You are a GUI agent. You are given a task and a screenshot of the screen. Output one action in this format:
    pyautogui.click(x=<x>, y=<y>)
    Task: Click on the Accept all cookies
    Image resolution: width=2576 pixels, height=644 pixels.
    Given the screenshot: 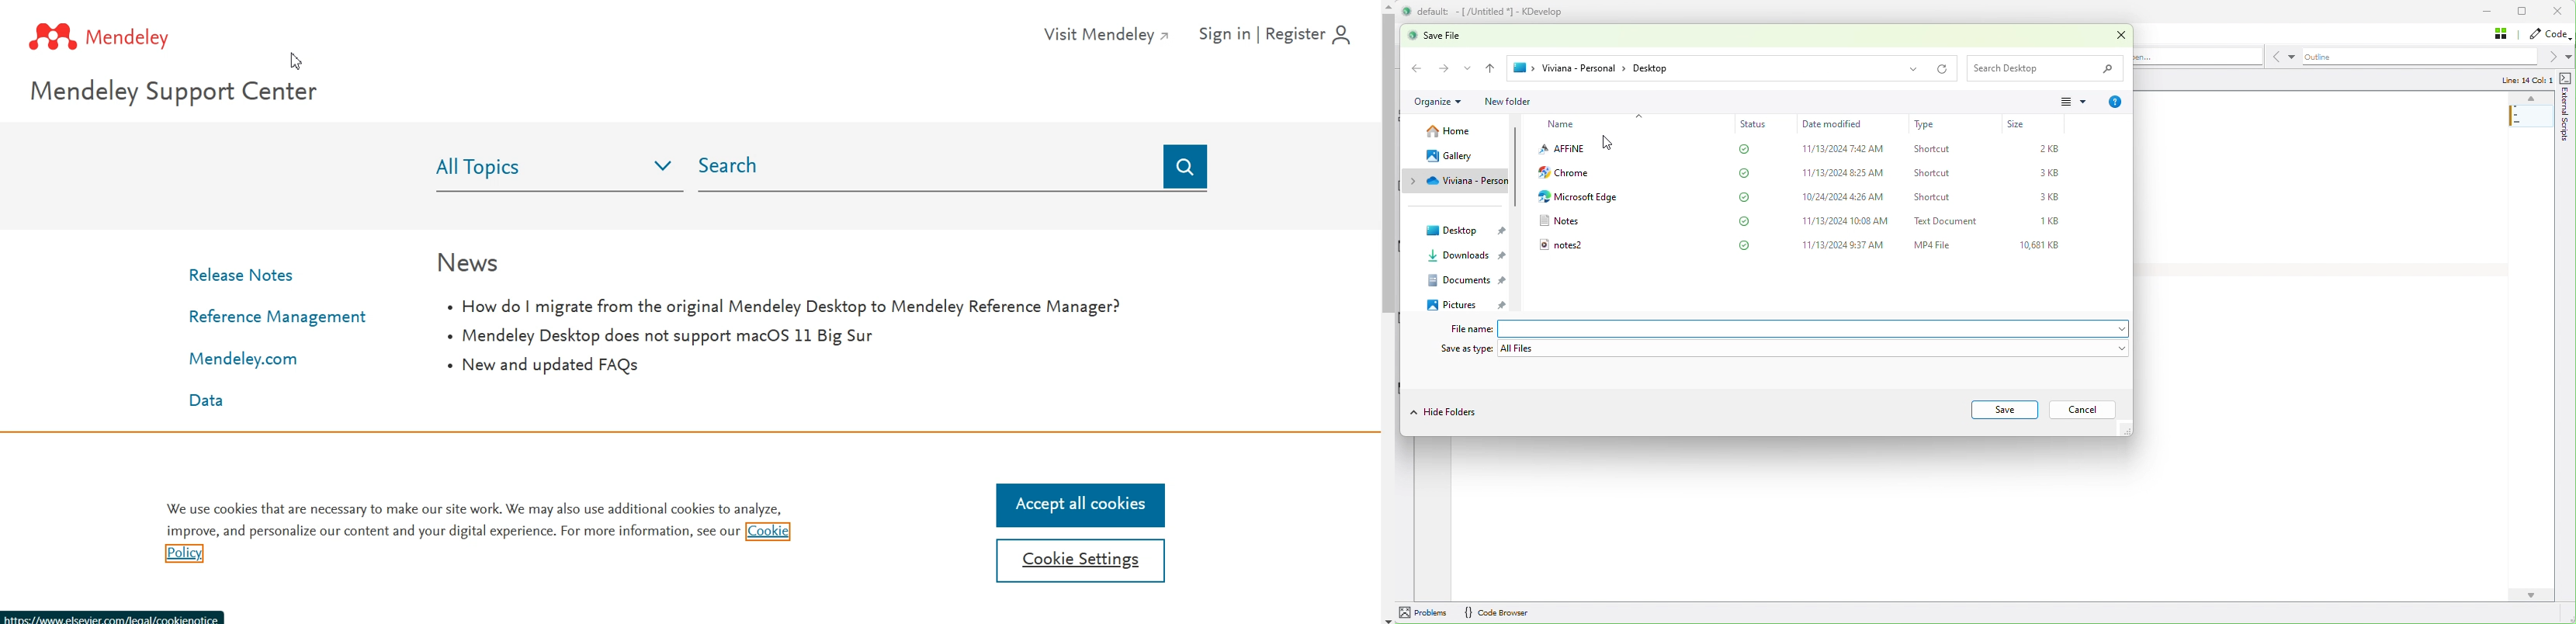 What is the action you would take?
    pyautogui.click(x=1081, y=505)
    